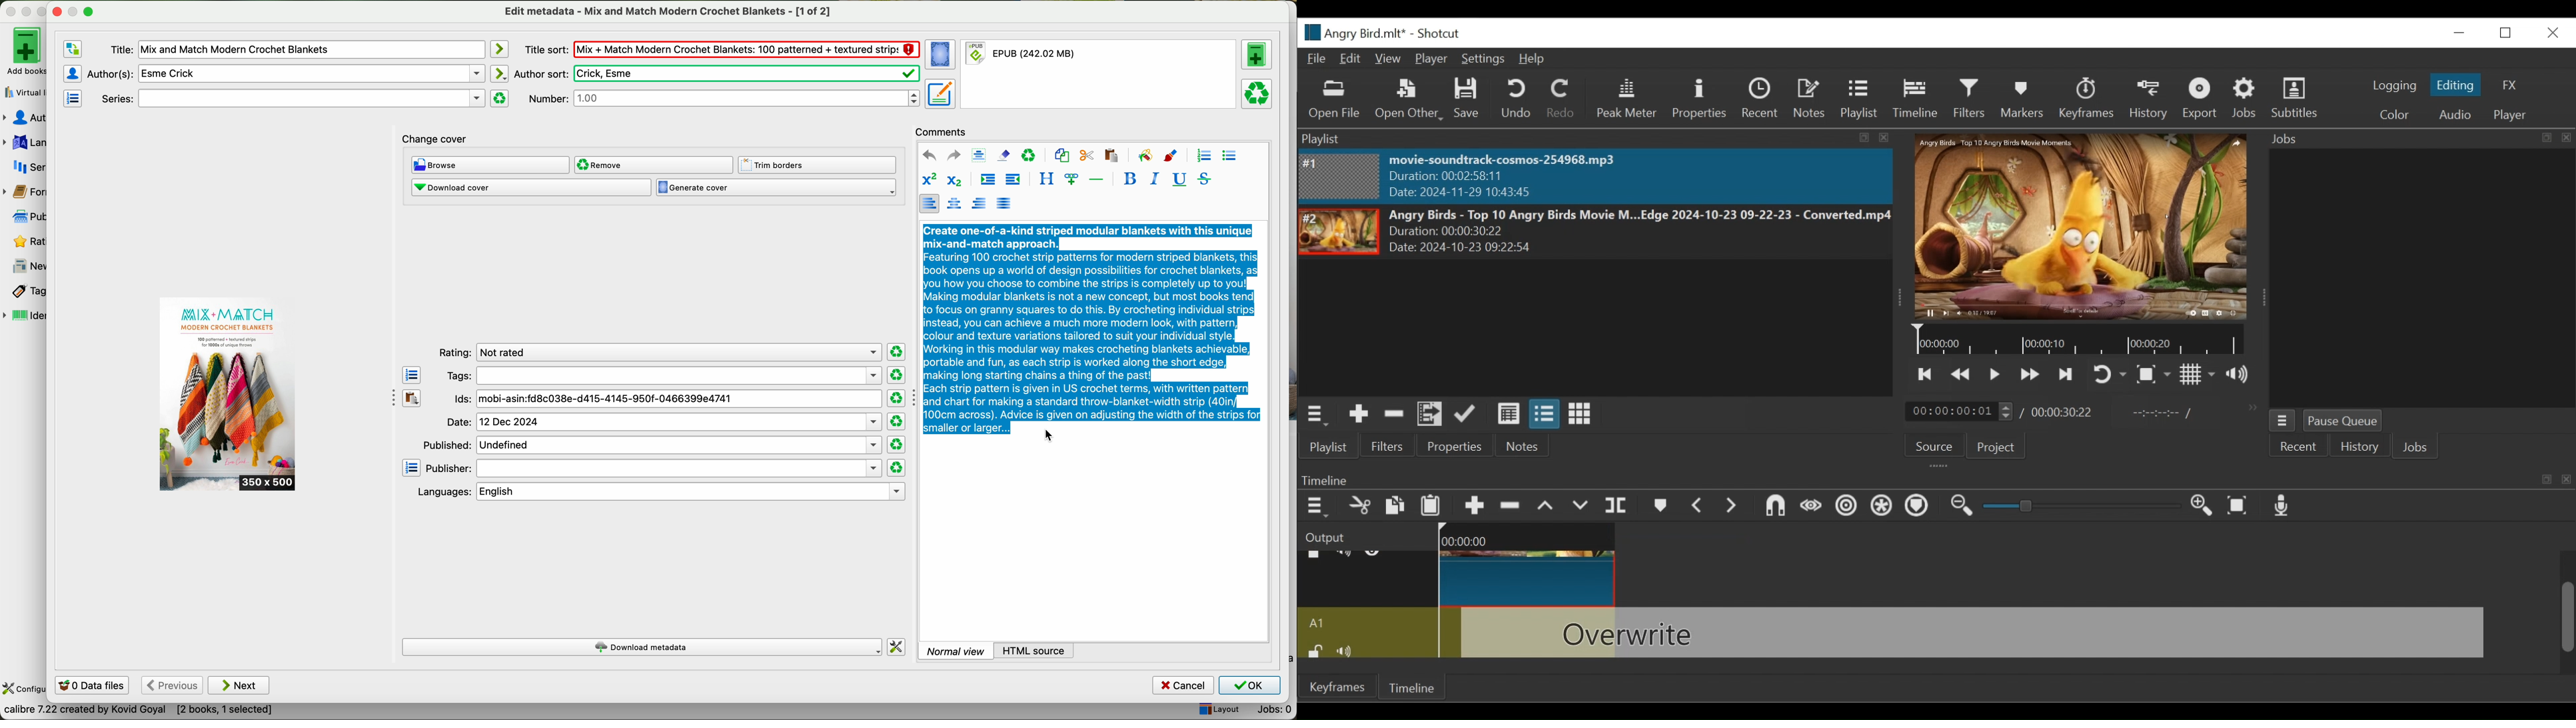  Describe the element at coordinates (2408, 279) in the screenshot. I see `Jobs Panel` at that location.